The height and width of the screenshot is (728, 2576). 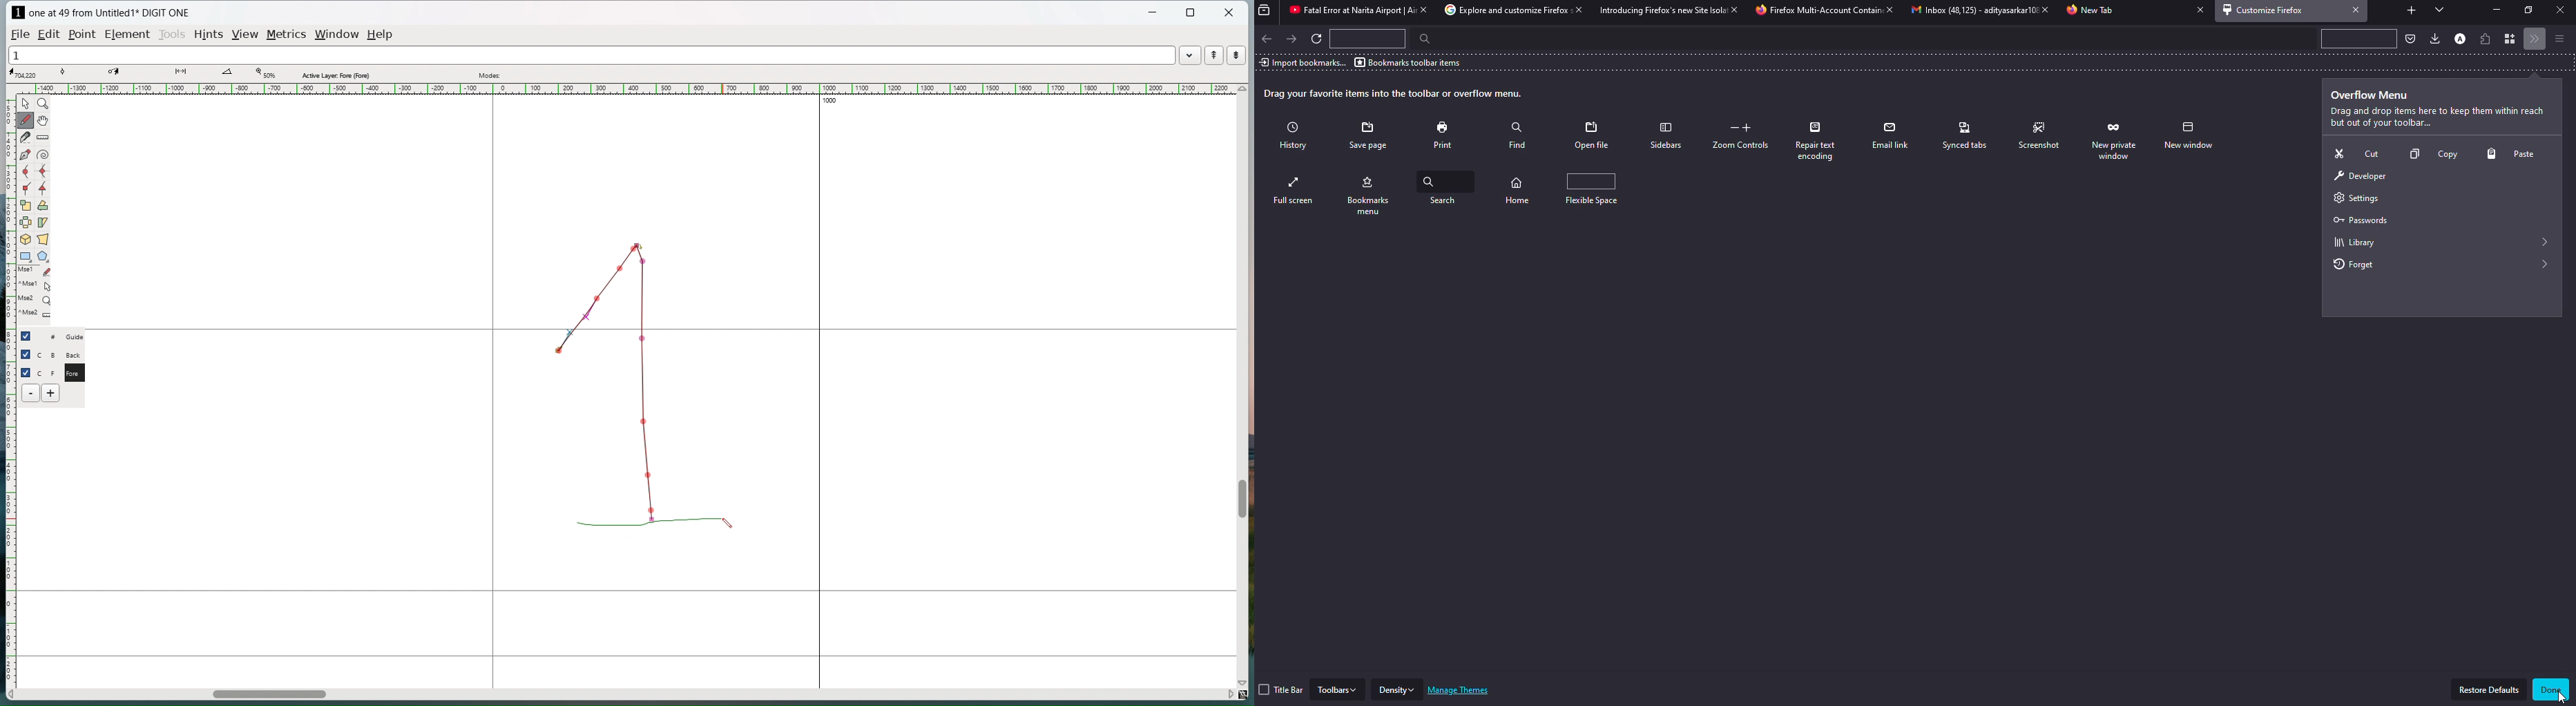 I want to click on cut splines in two, so click(x=26, y=137).